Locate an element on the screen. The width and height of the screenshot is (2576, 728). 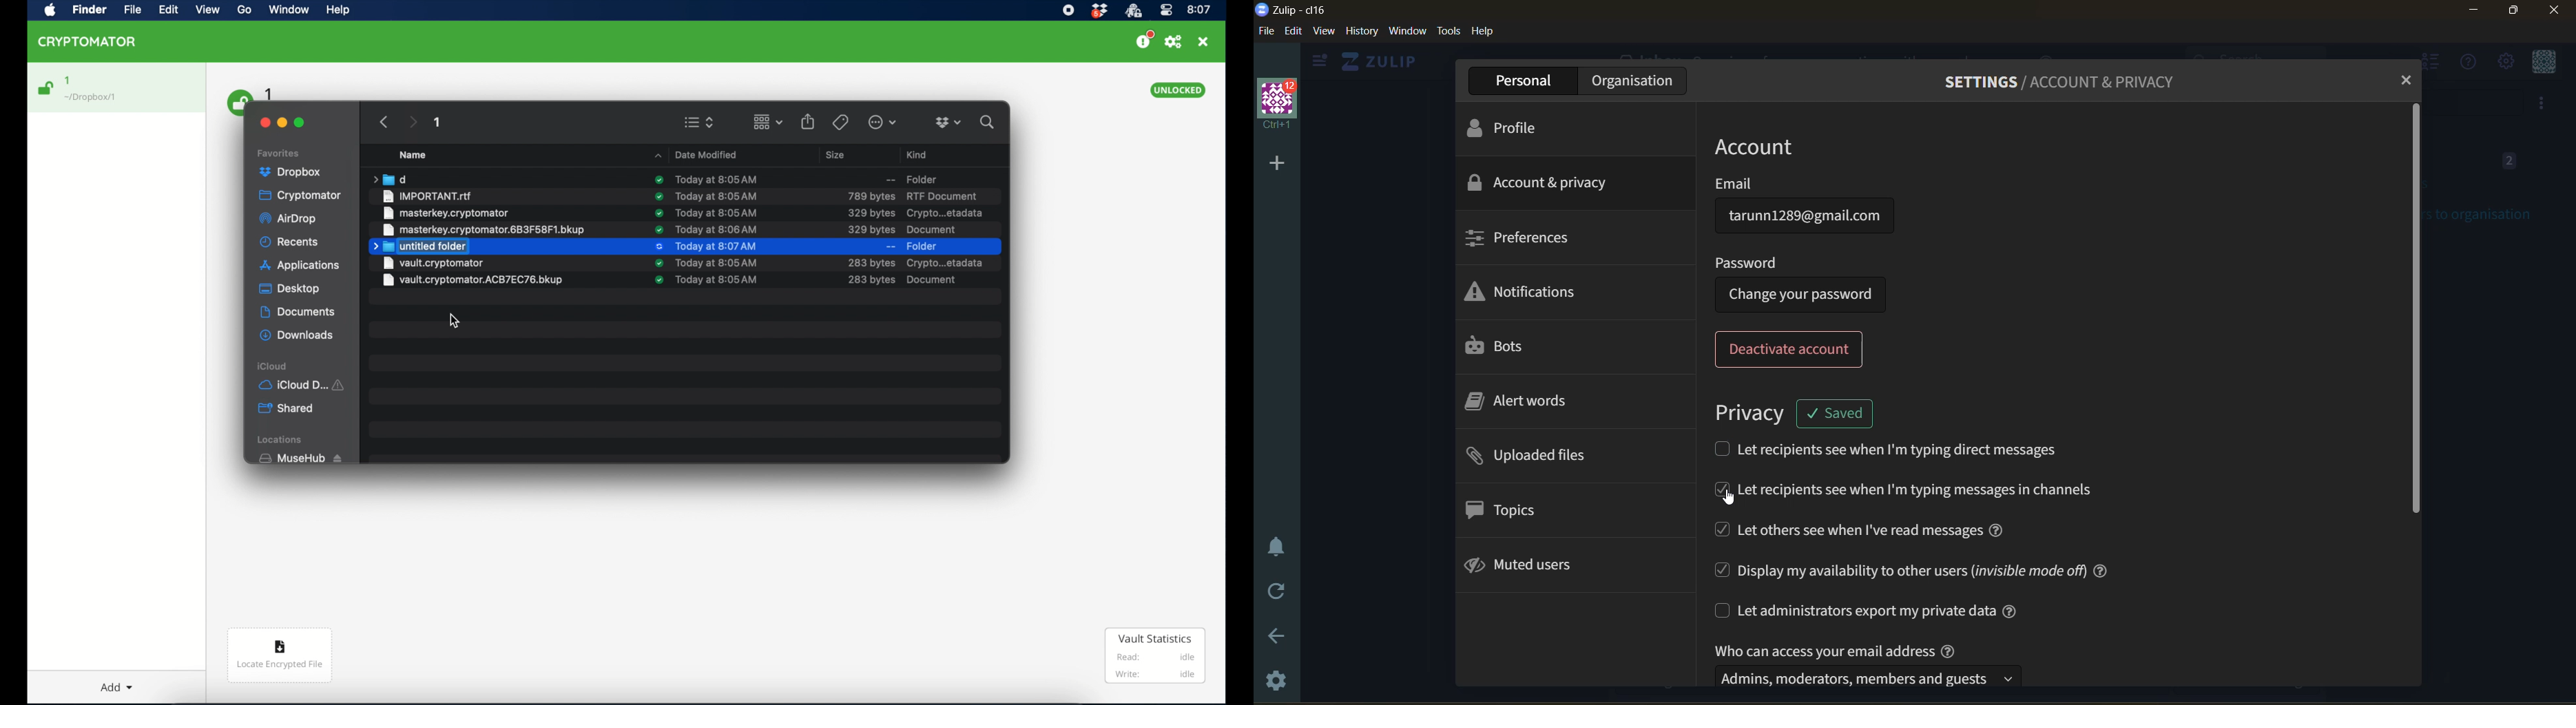
file is located at coordinates (1265, 33).